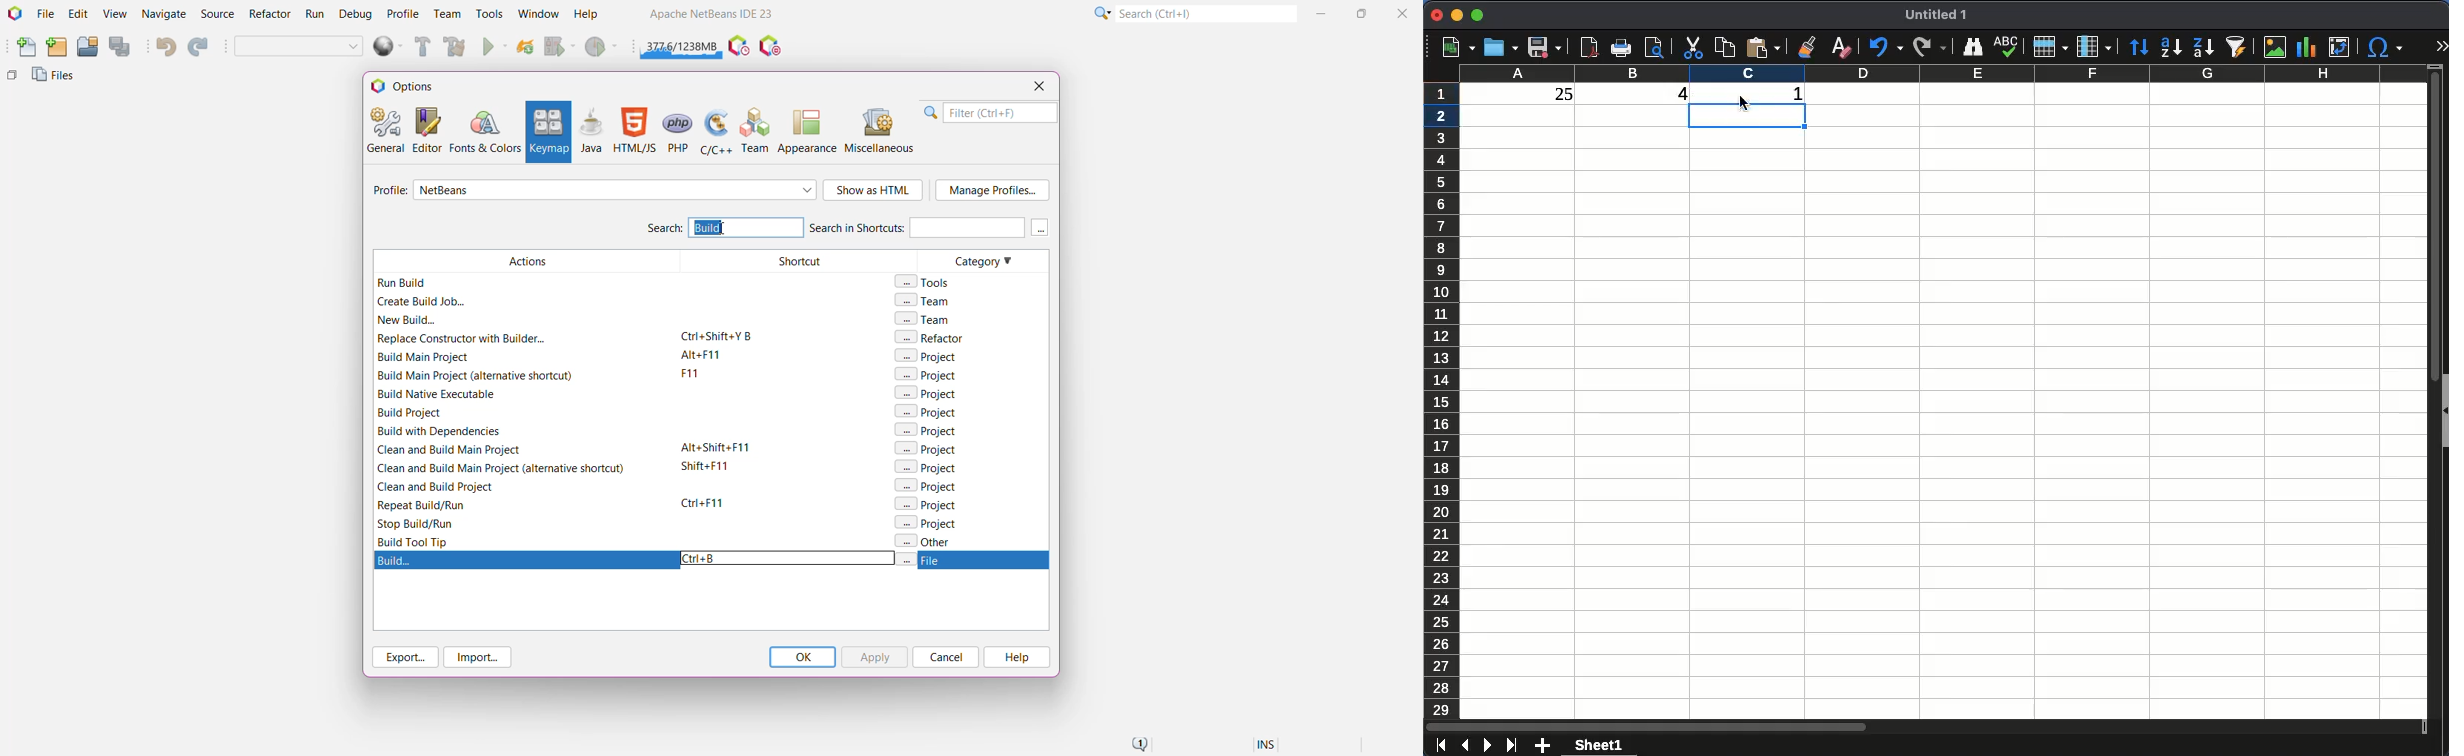 Image resolution: width=2464 pixels, height=756 pixels. What do you see at coordinates (2051, 46) in the screenshot?
I see `rows` at bounding box center [2051, 46].